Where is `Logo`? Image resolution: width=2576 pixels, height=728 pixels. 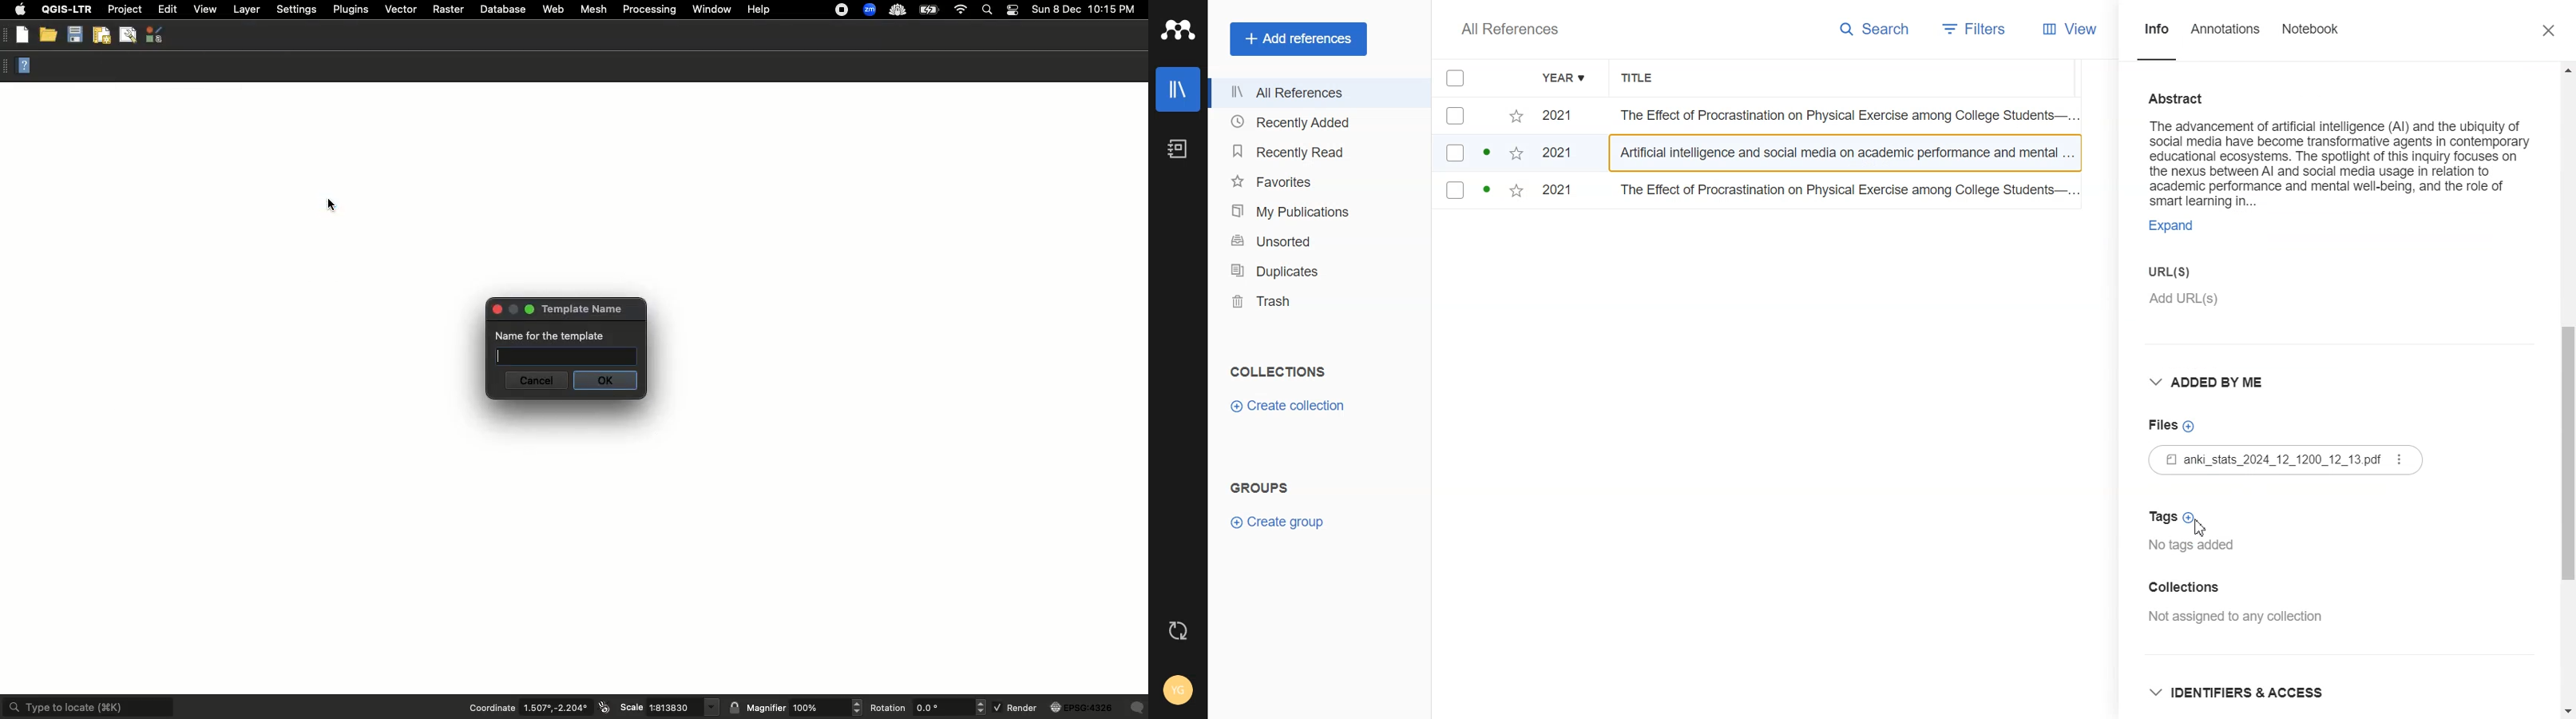 Logo is located at coordinates (1178, 31).